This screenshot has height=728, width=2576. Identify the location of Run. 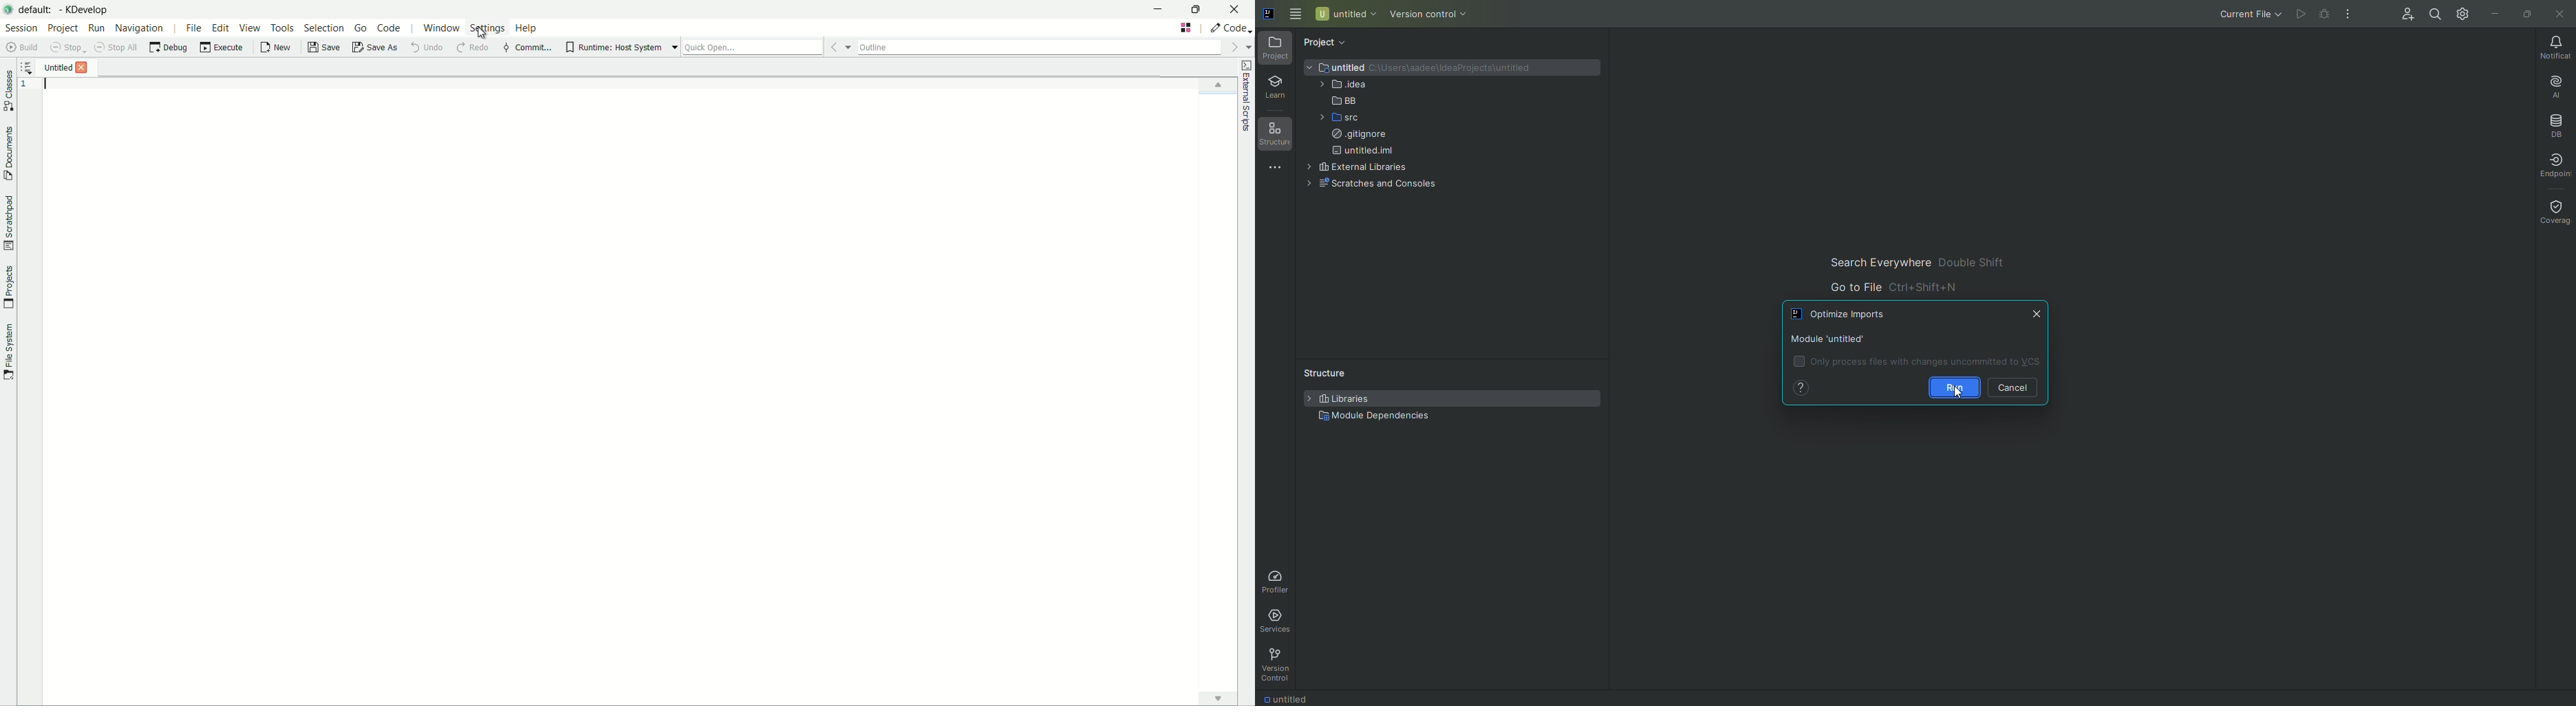
(2298, 15).